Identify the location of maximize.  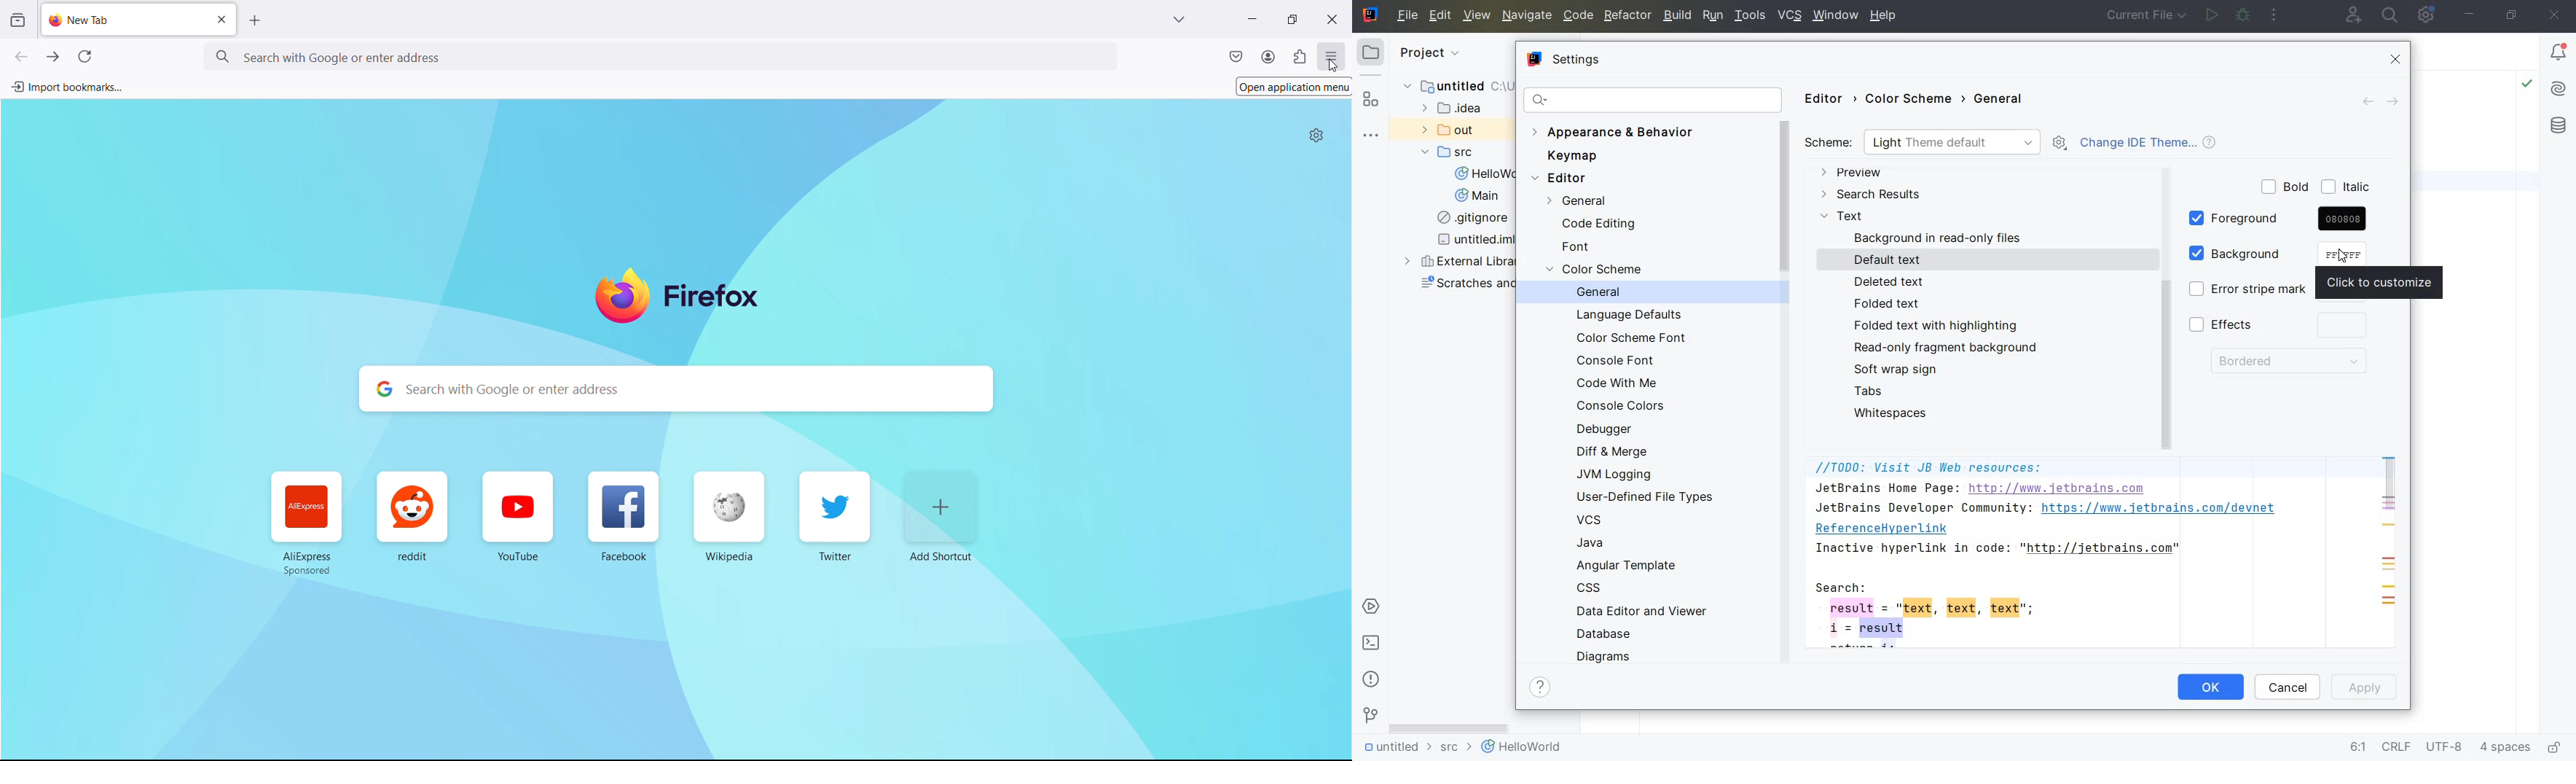
(1289, 20).